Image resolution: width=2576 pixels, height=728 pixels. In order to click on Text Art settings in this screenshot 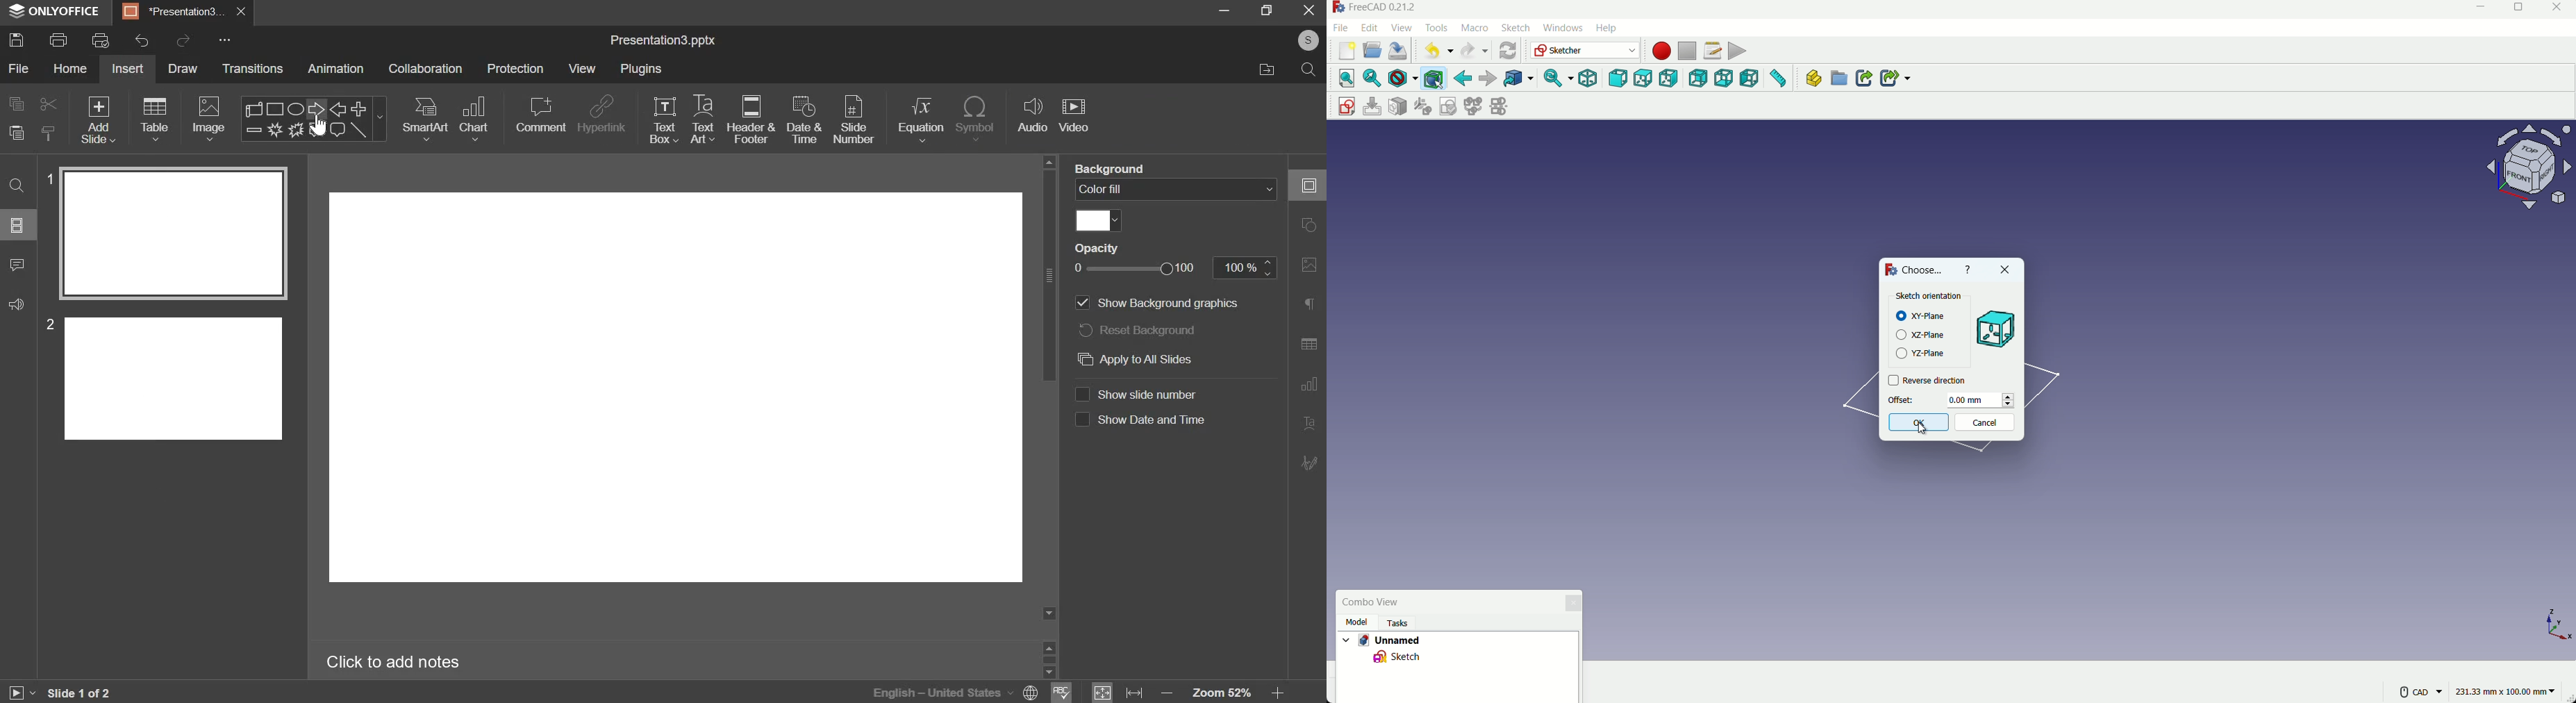, I will do `click(1309, 424)`.